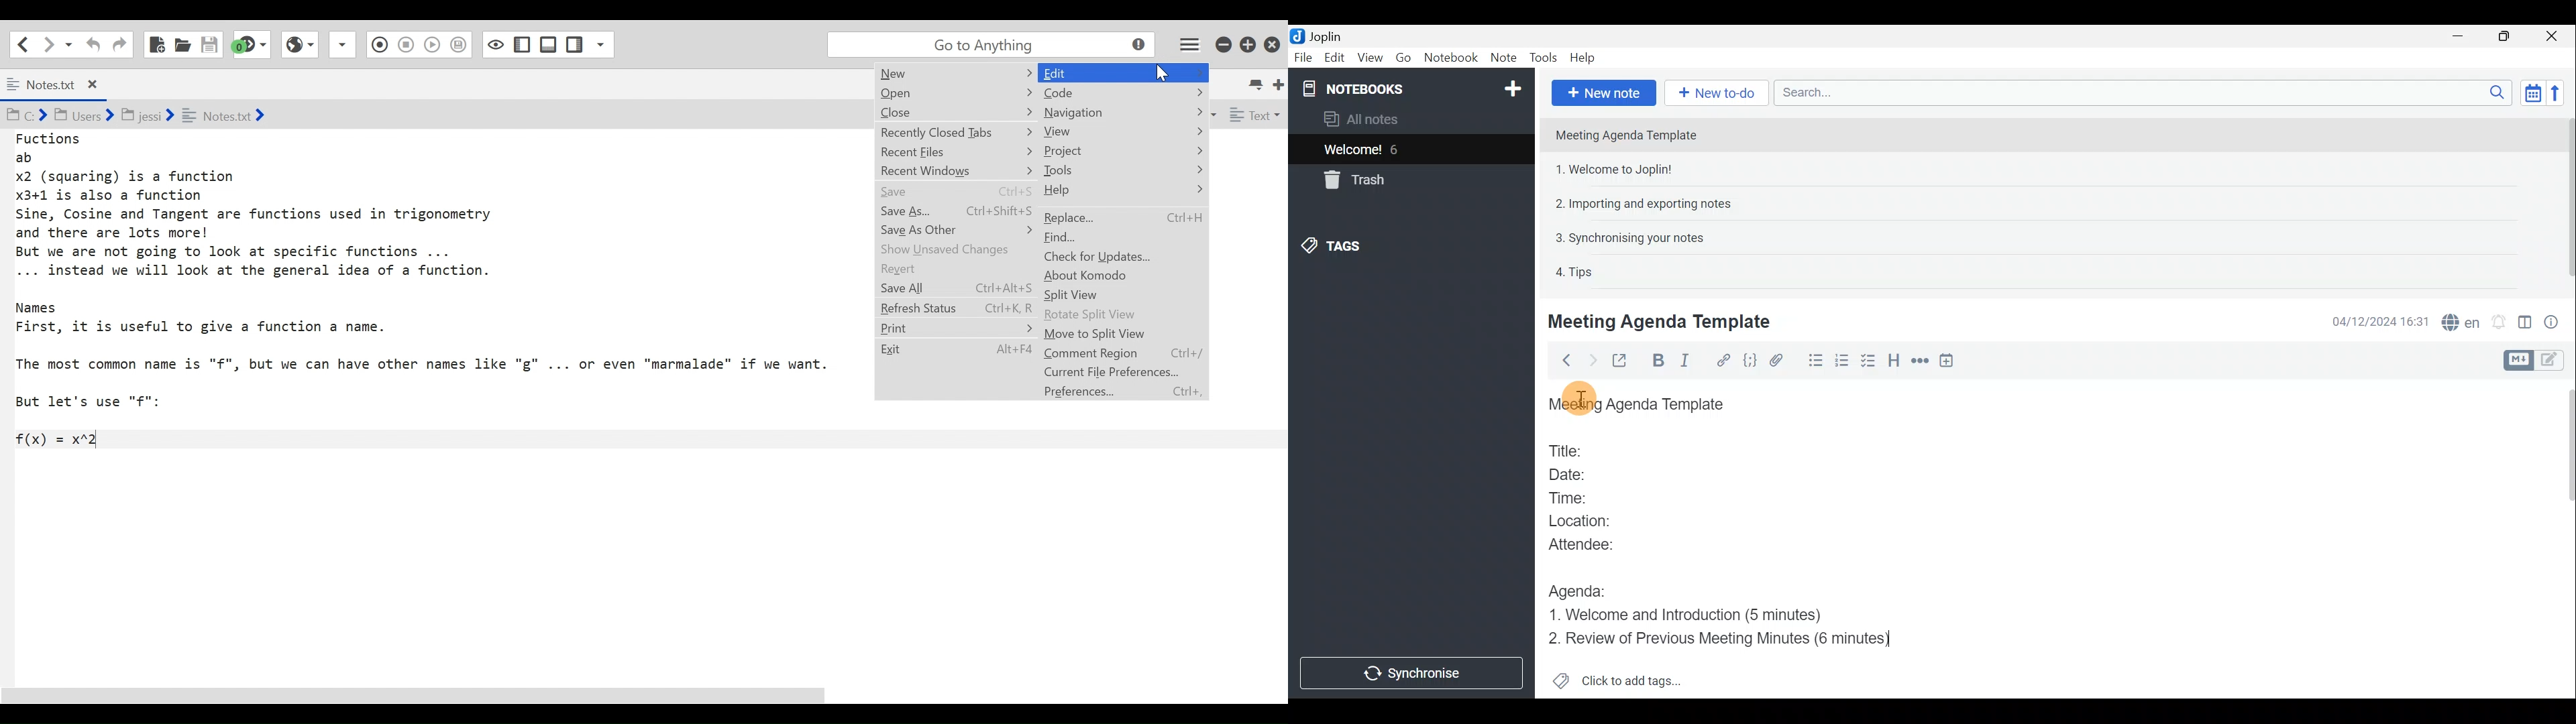 The height and width of the screenshot is (728, 2576). What do you see at coordinates (1585, 58) in the screenshot?
I see `Help` at bounding box center [1585, 58].